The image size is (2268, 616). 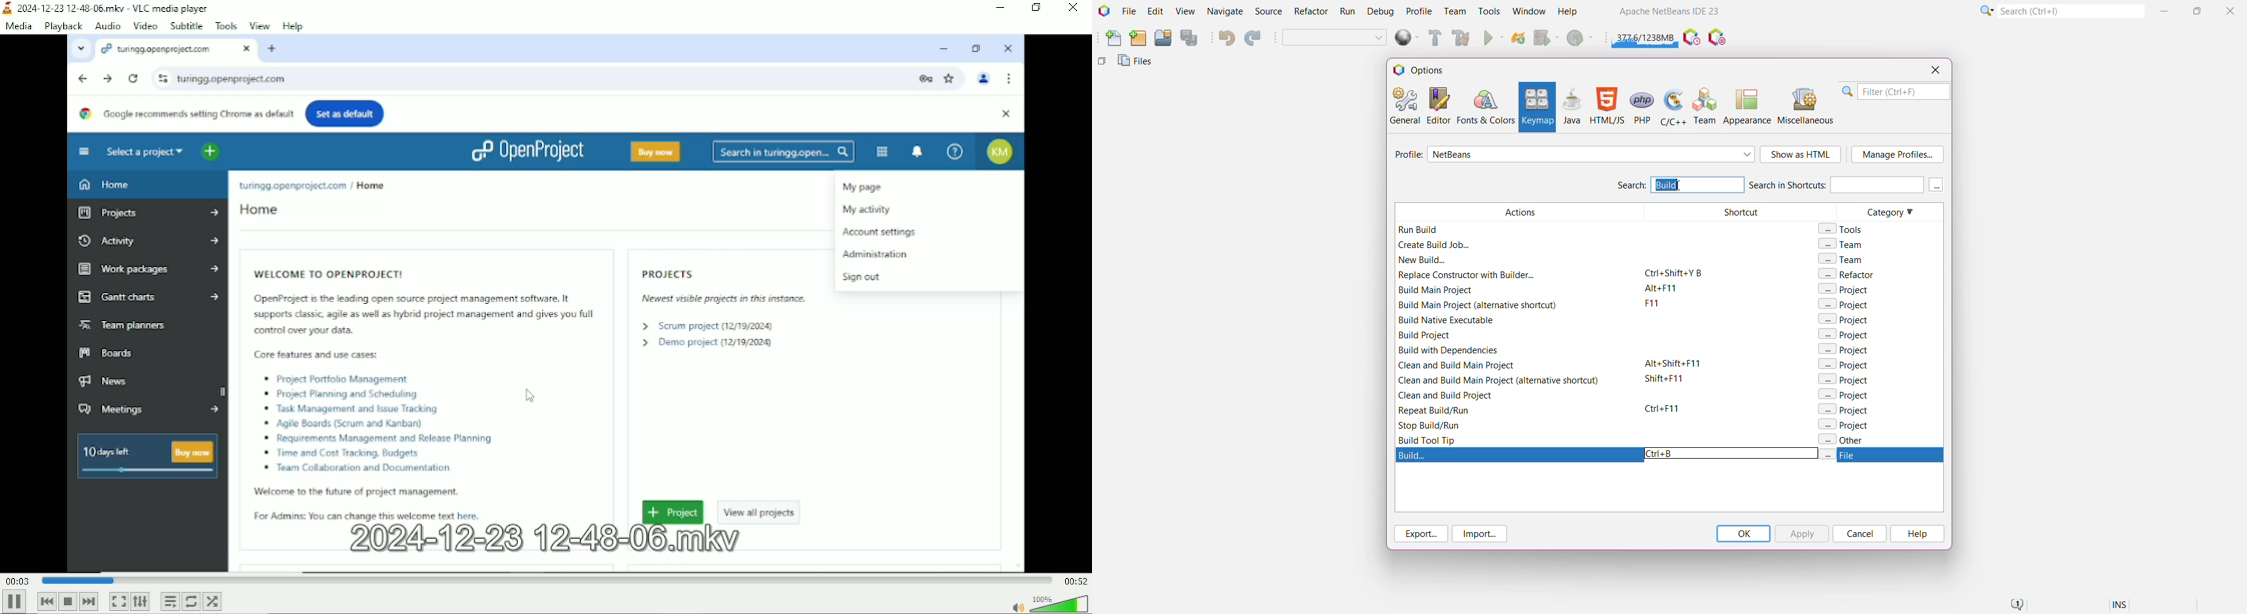 I want to click on New File, so click(x=1111, y=39).